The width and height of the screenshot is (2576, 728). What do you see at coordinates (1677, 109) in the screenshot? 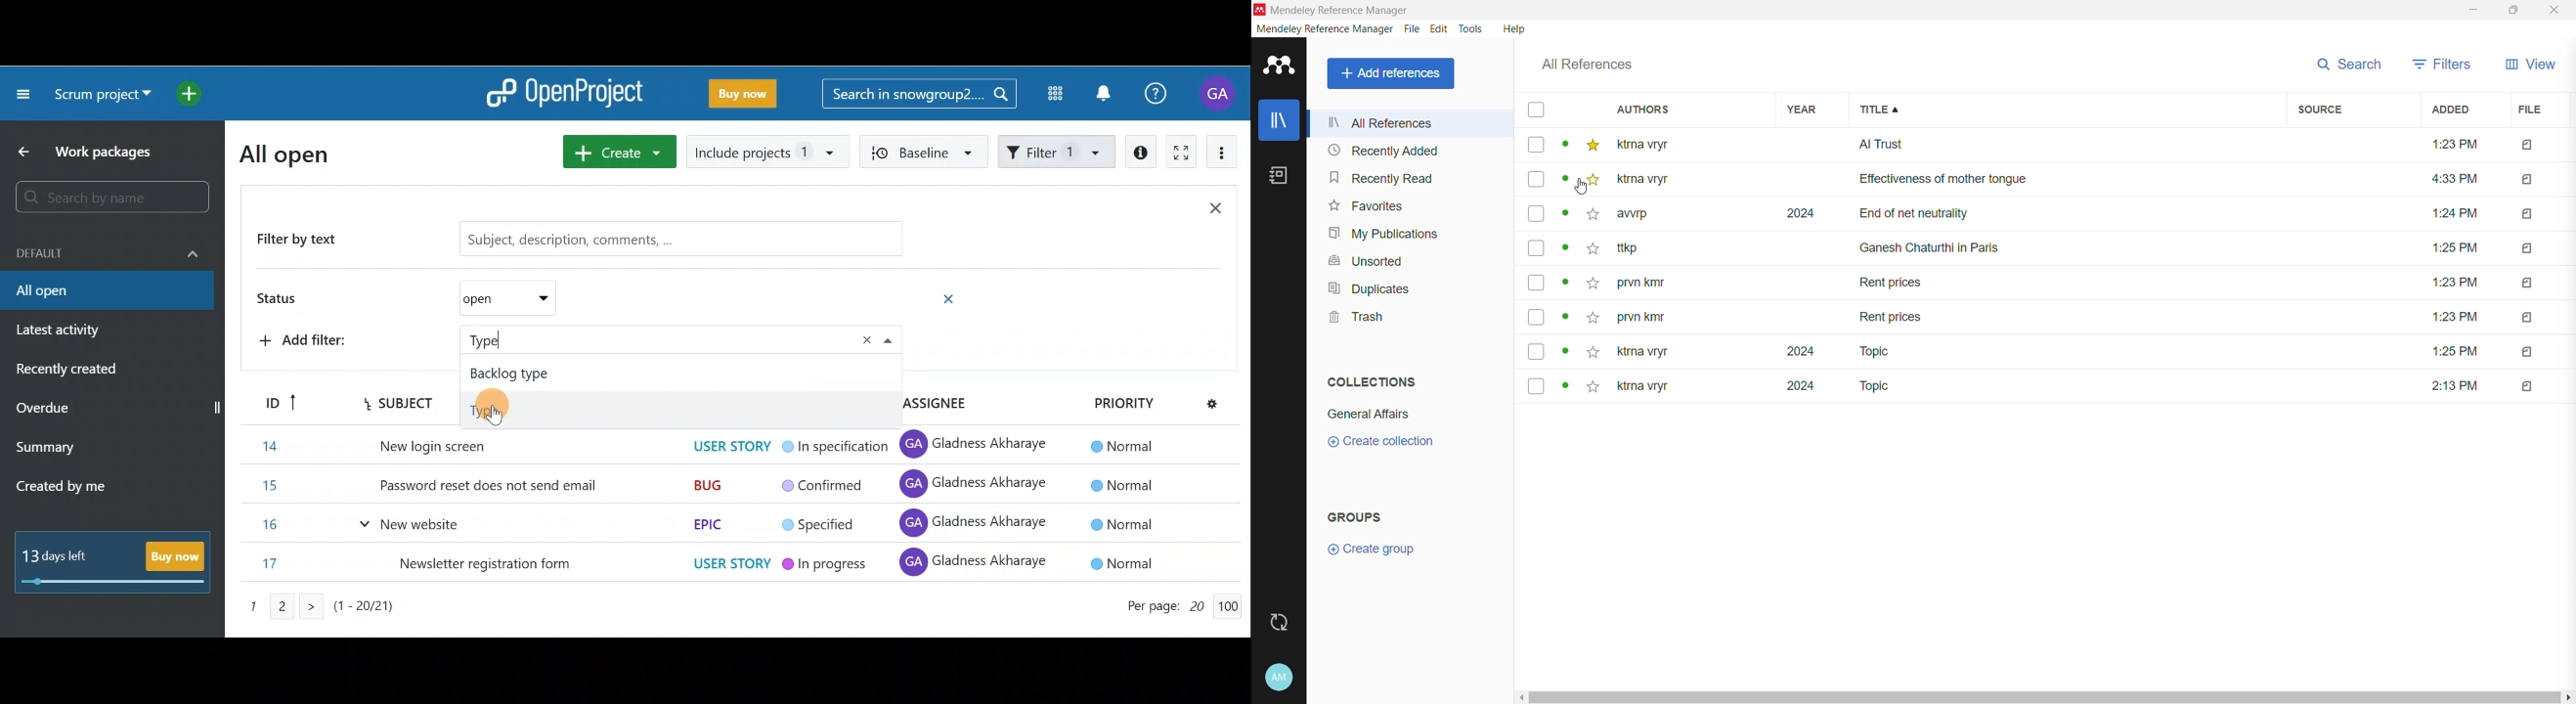
I see `Authors` at bounding box center [1677, 109].